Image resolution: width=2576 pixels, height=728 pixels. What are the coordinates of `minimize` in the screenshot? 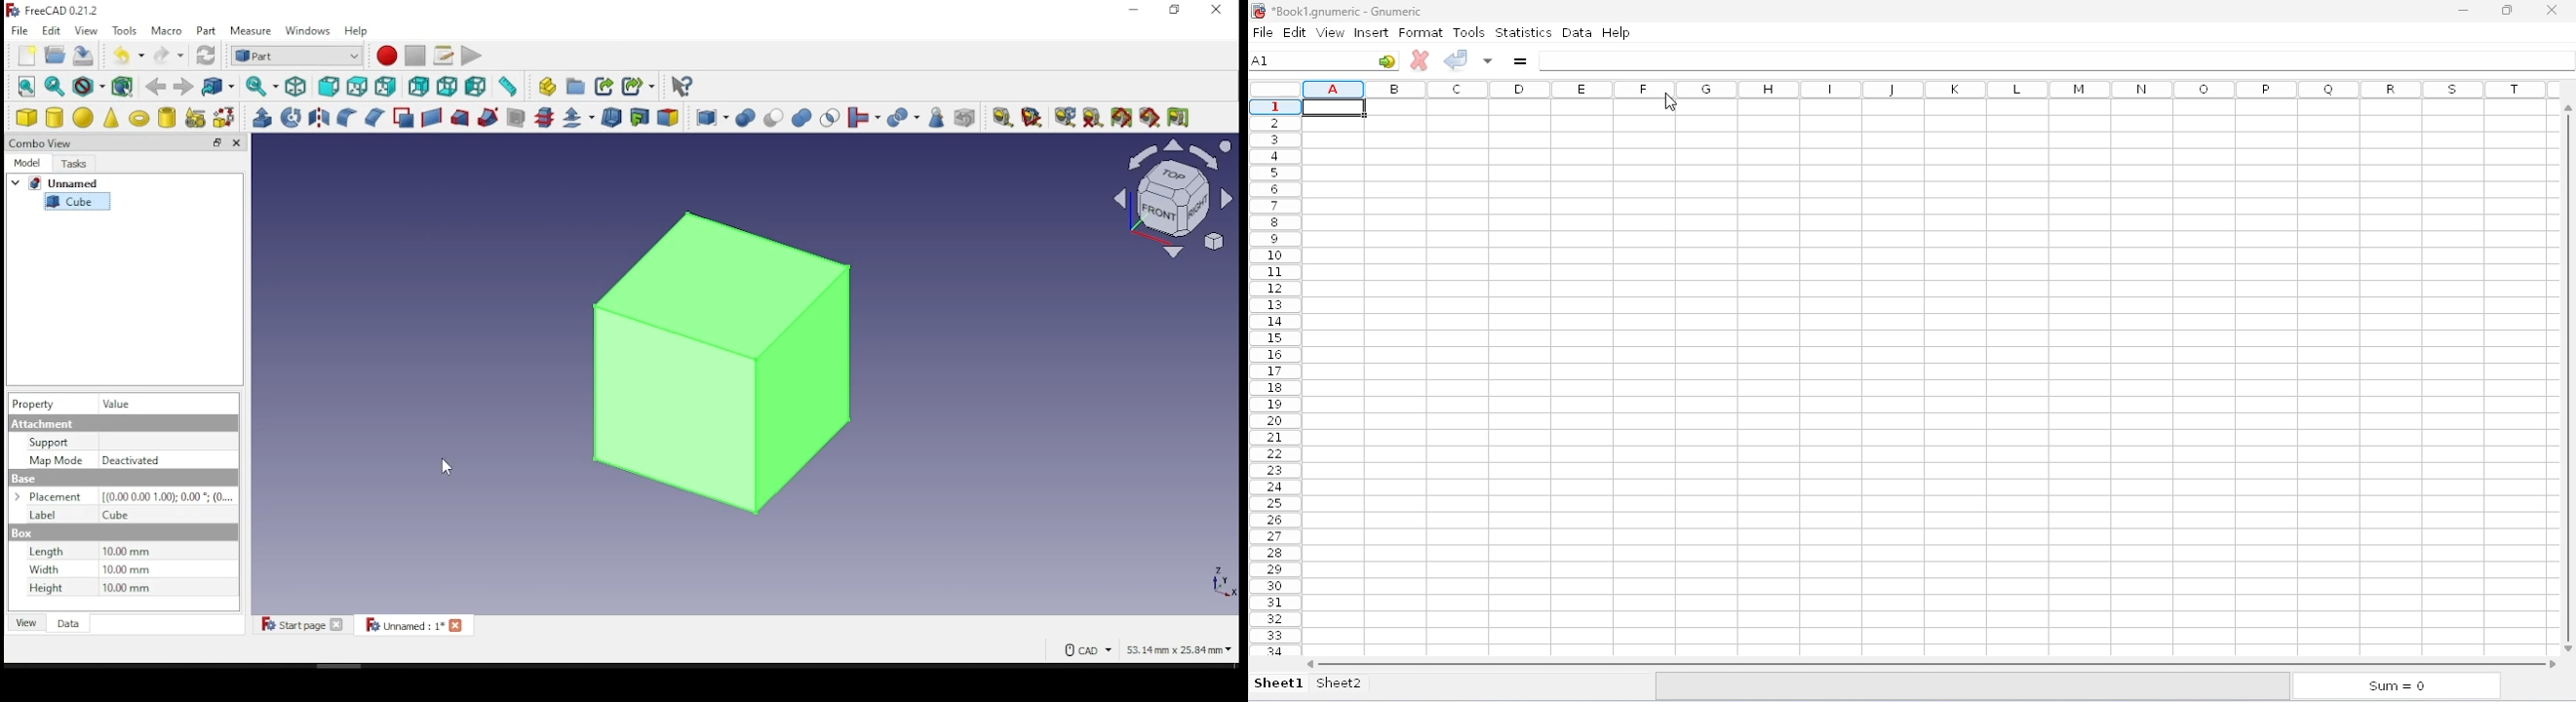 It's located at (2462, 10).